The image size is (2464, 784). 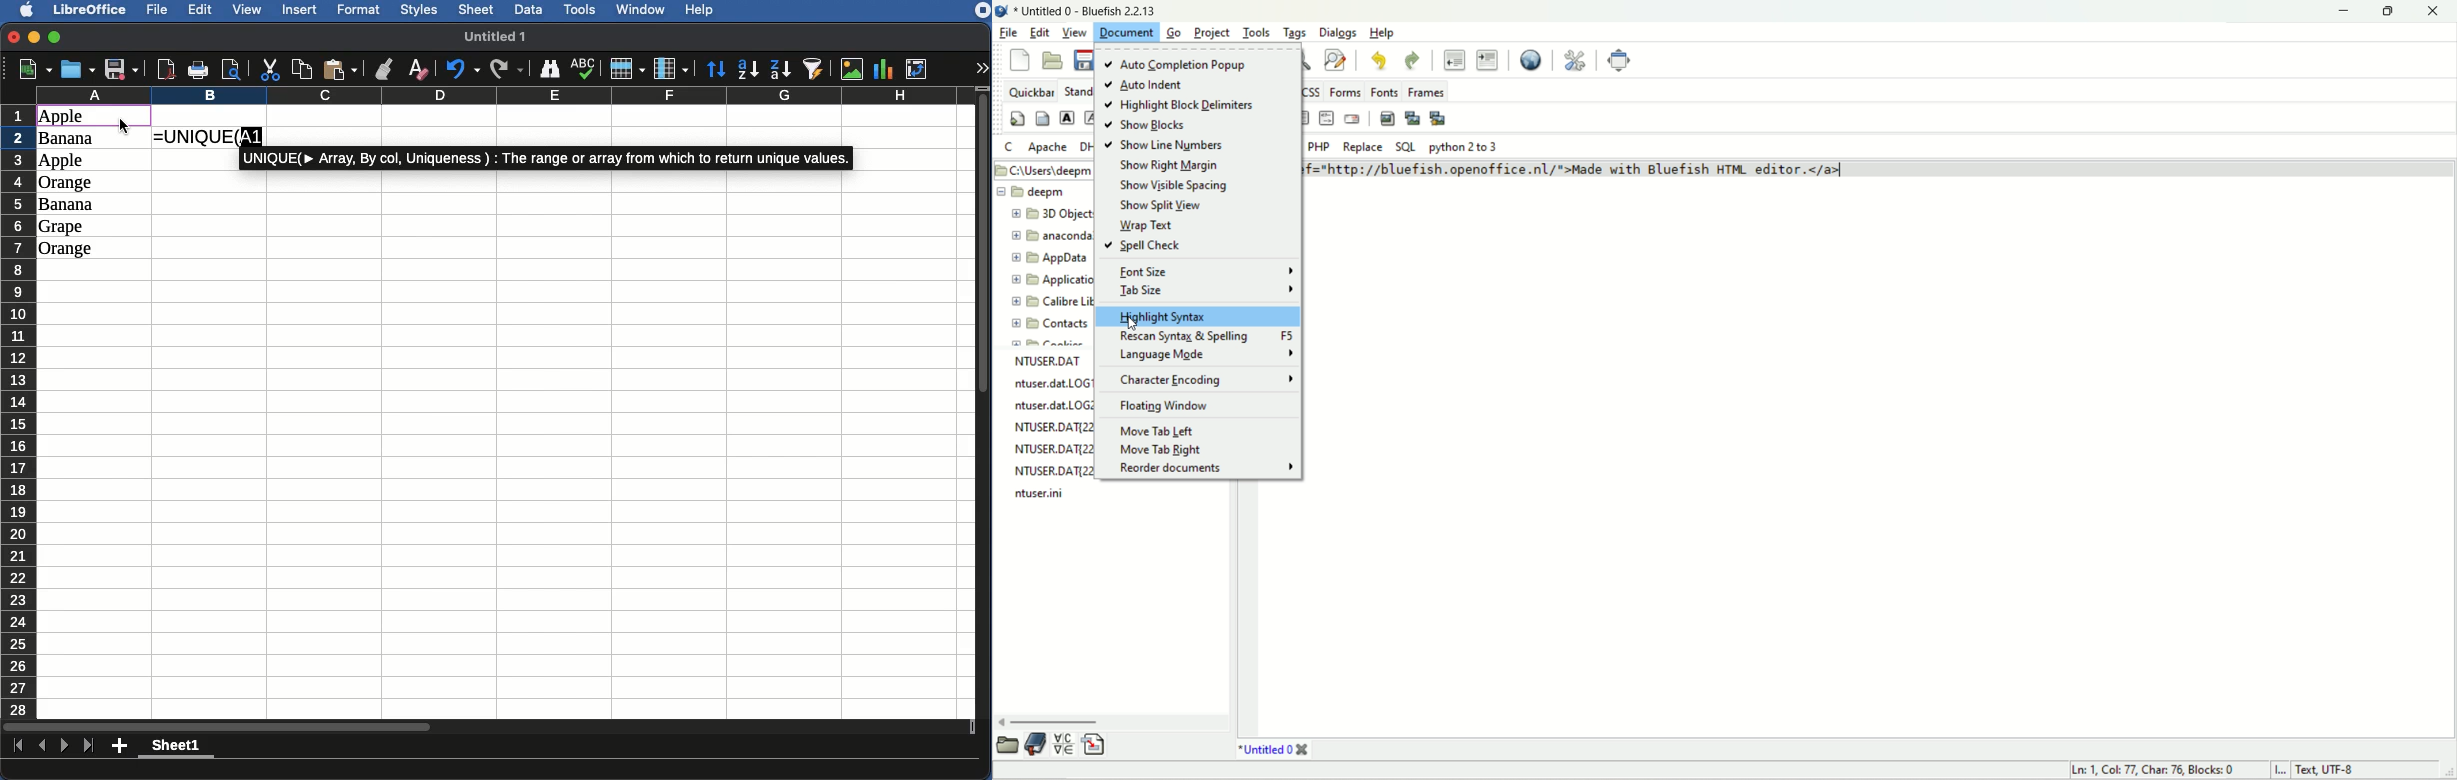 What do you see at coordinates (1054, 280) in the screenshot?
I see `application data` at bounding box center [1054, 280].